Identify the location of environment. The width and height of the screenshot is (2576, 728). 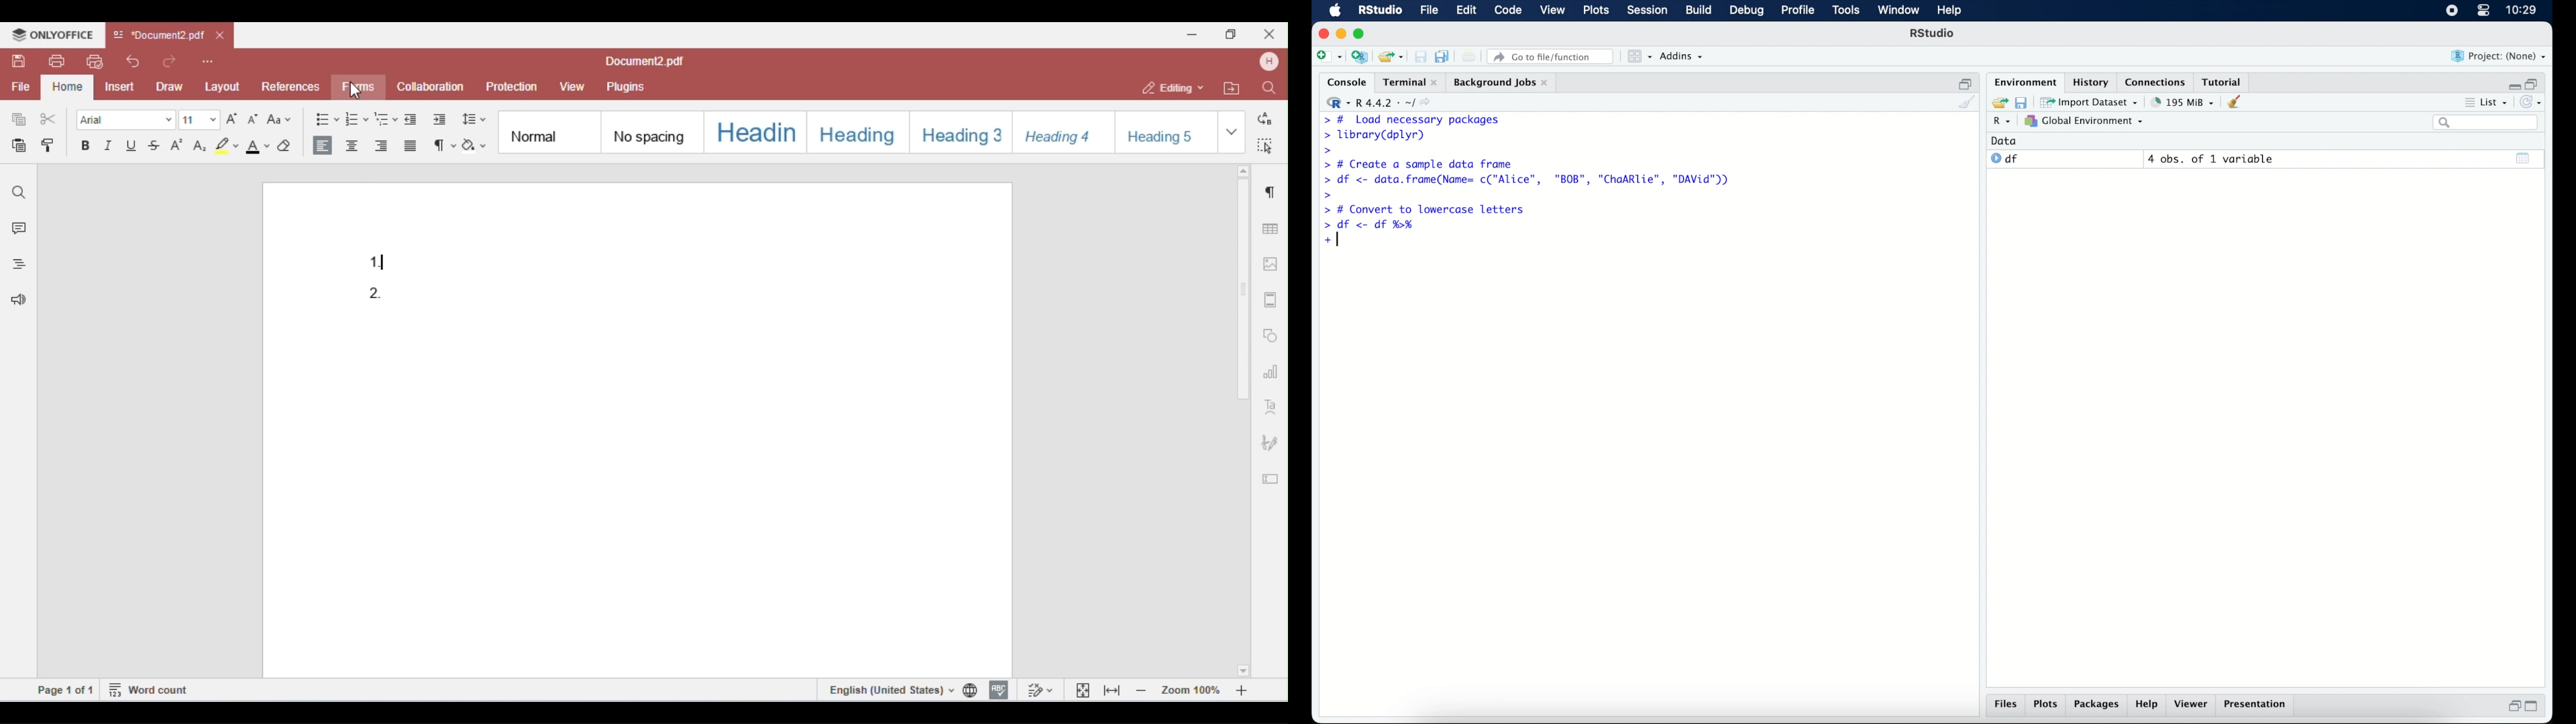
(2023, 81).